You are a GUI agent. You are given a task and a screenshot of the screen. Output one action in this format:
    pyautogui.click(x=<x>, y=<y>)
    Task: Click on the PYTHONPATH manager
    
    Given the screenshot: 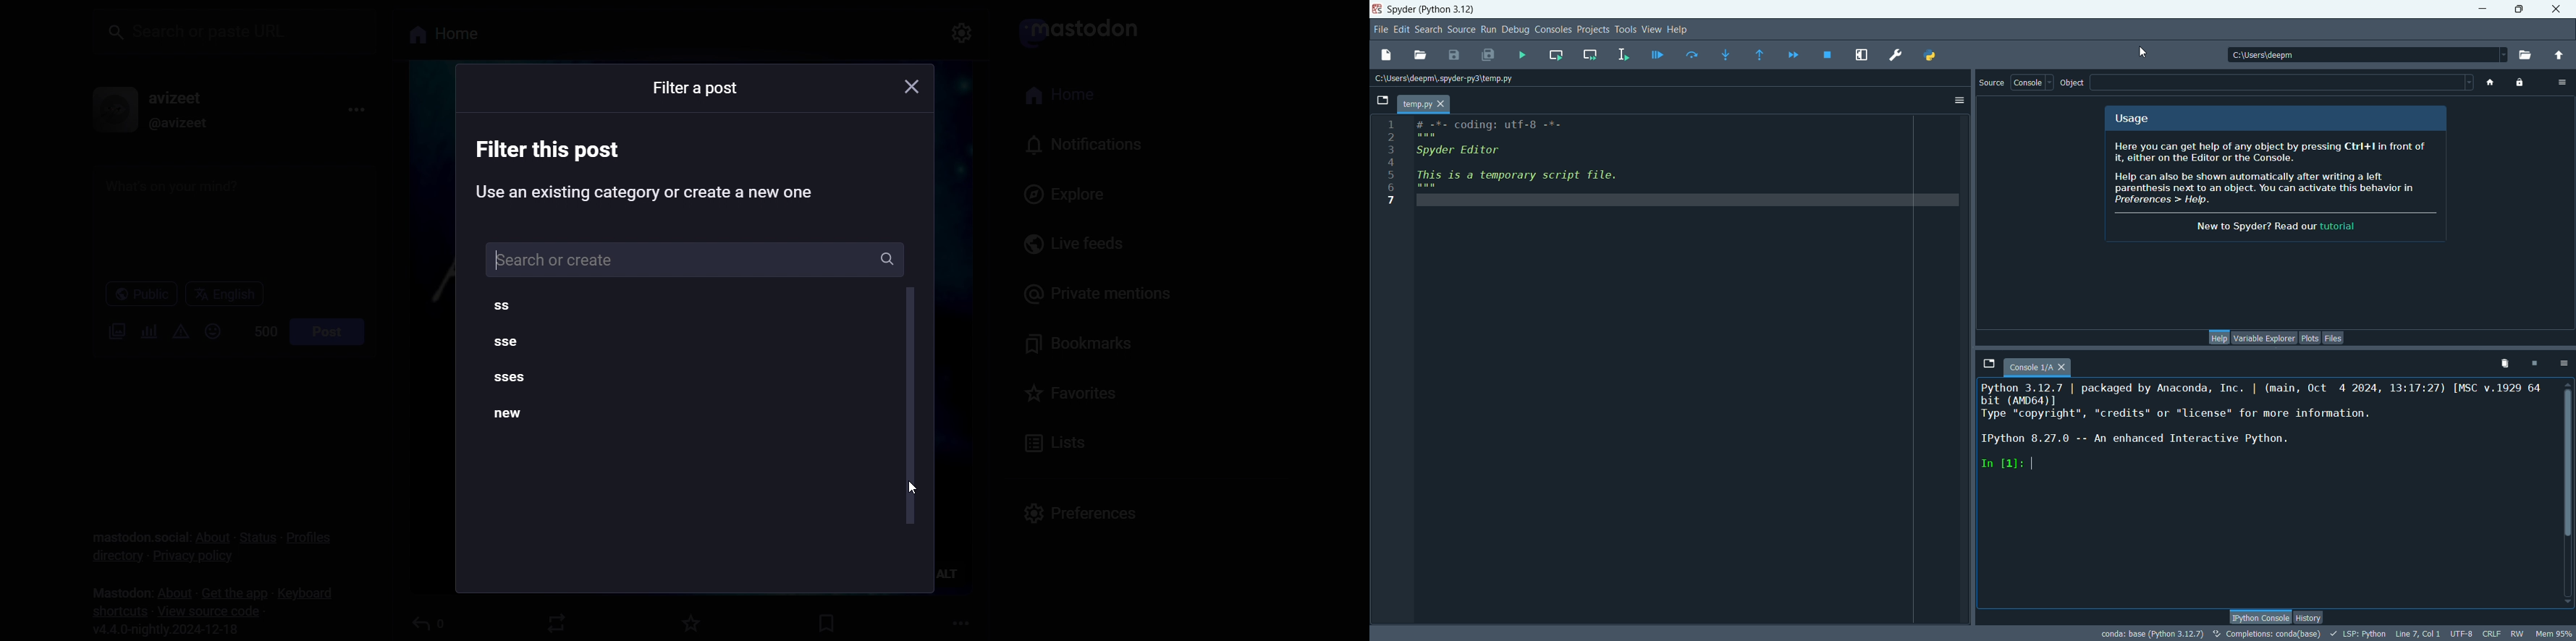 What is the action you would take?
    pyautogui.click(x=1931, y=57)
    